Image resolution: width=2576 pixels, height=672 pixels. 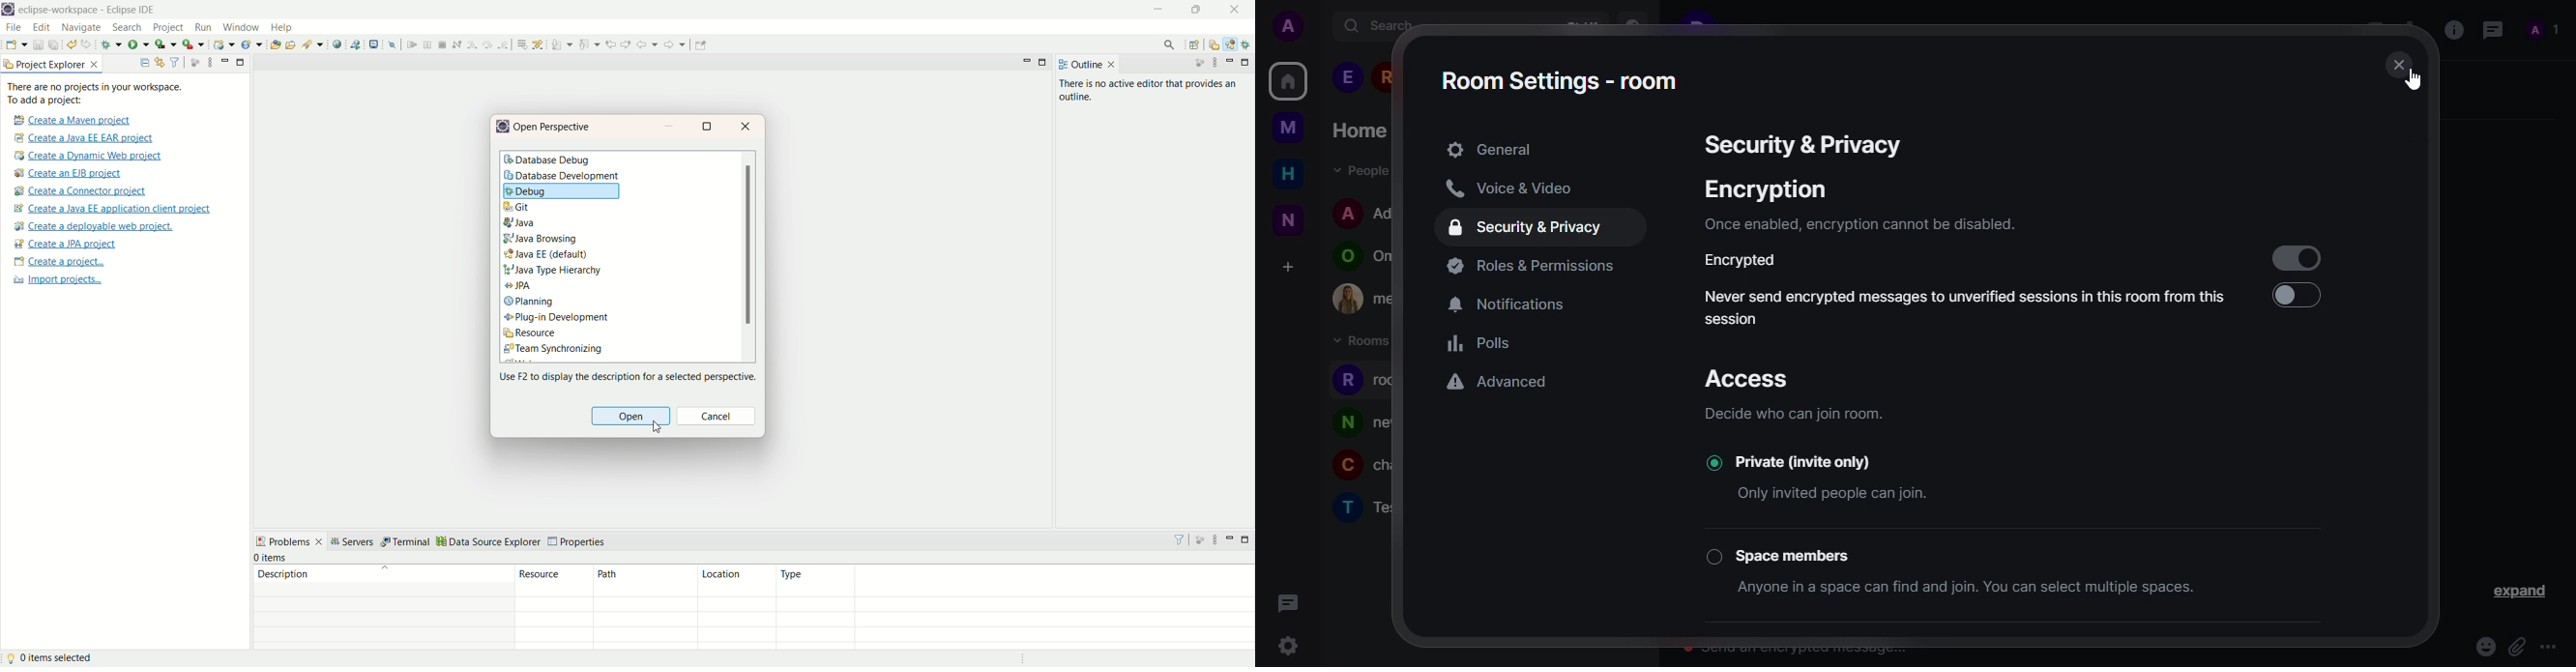 I want to click on encryption, so click(x=1766, y=189).